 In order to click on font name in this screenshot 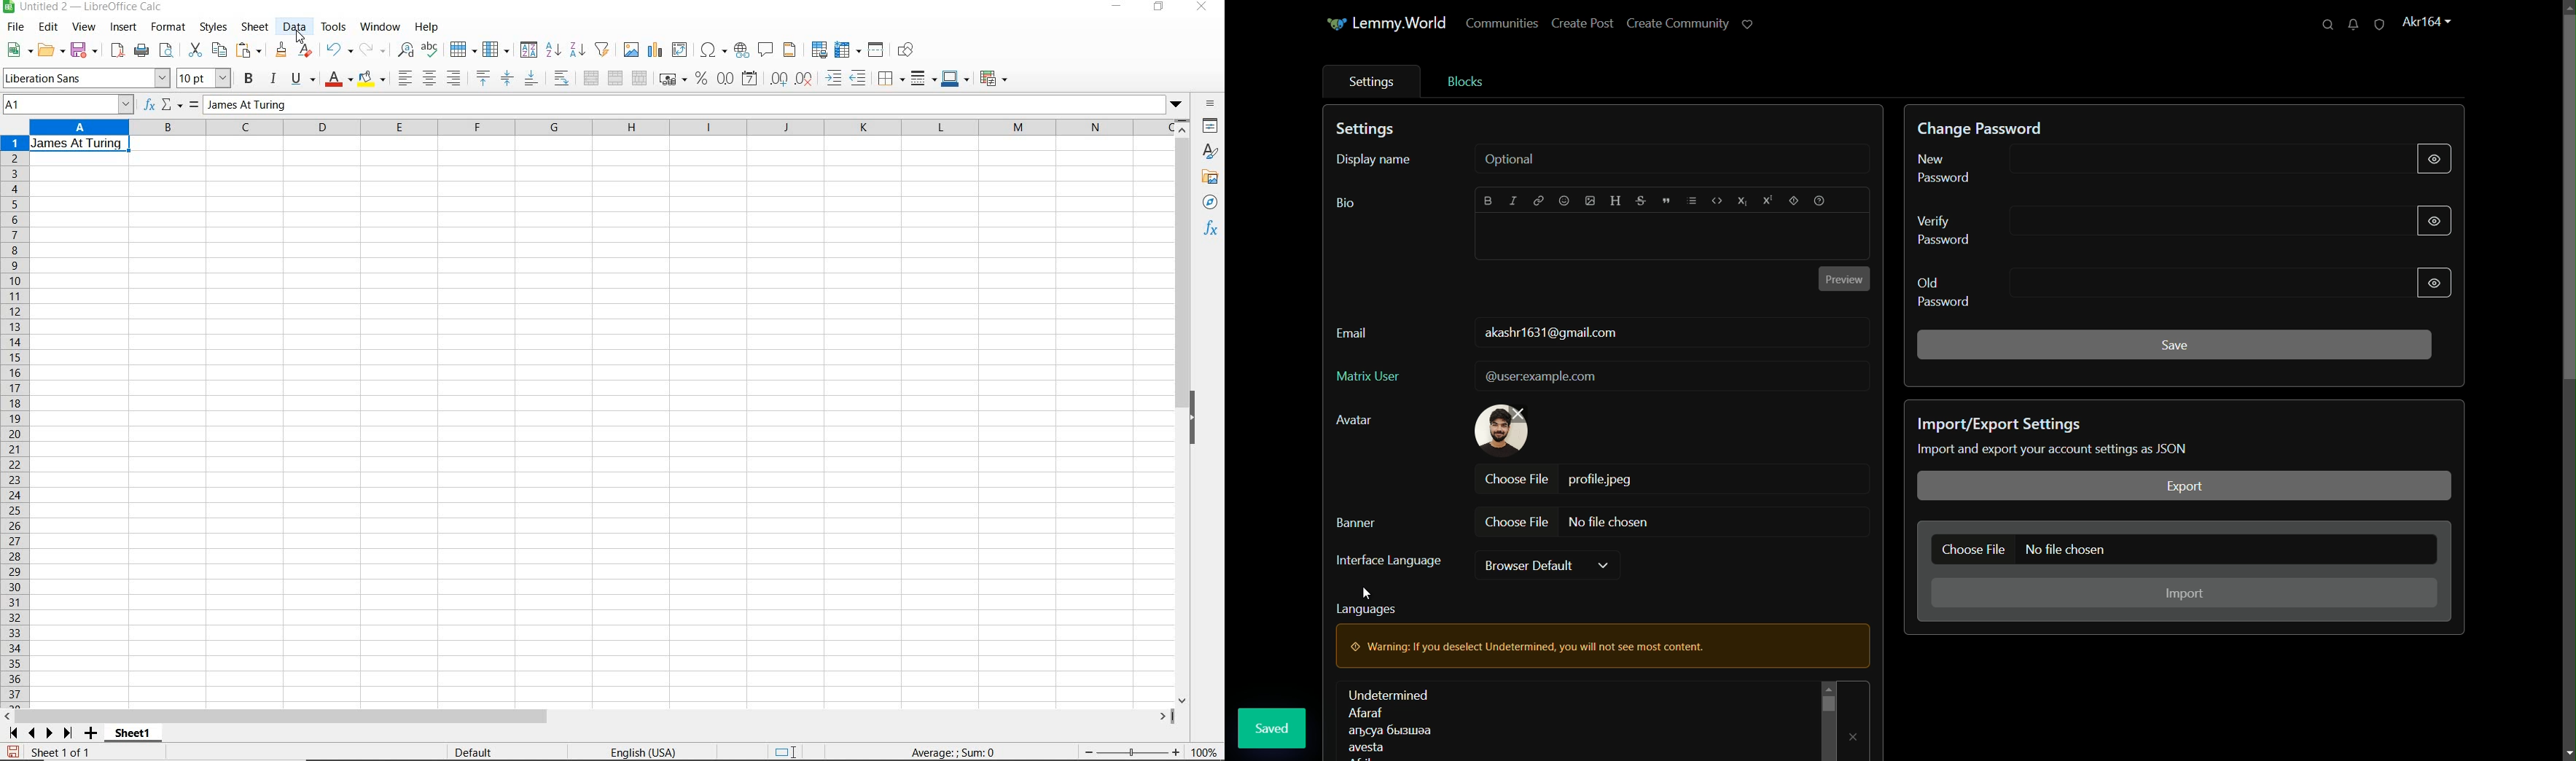, I will do `click(86, 78)`.